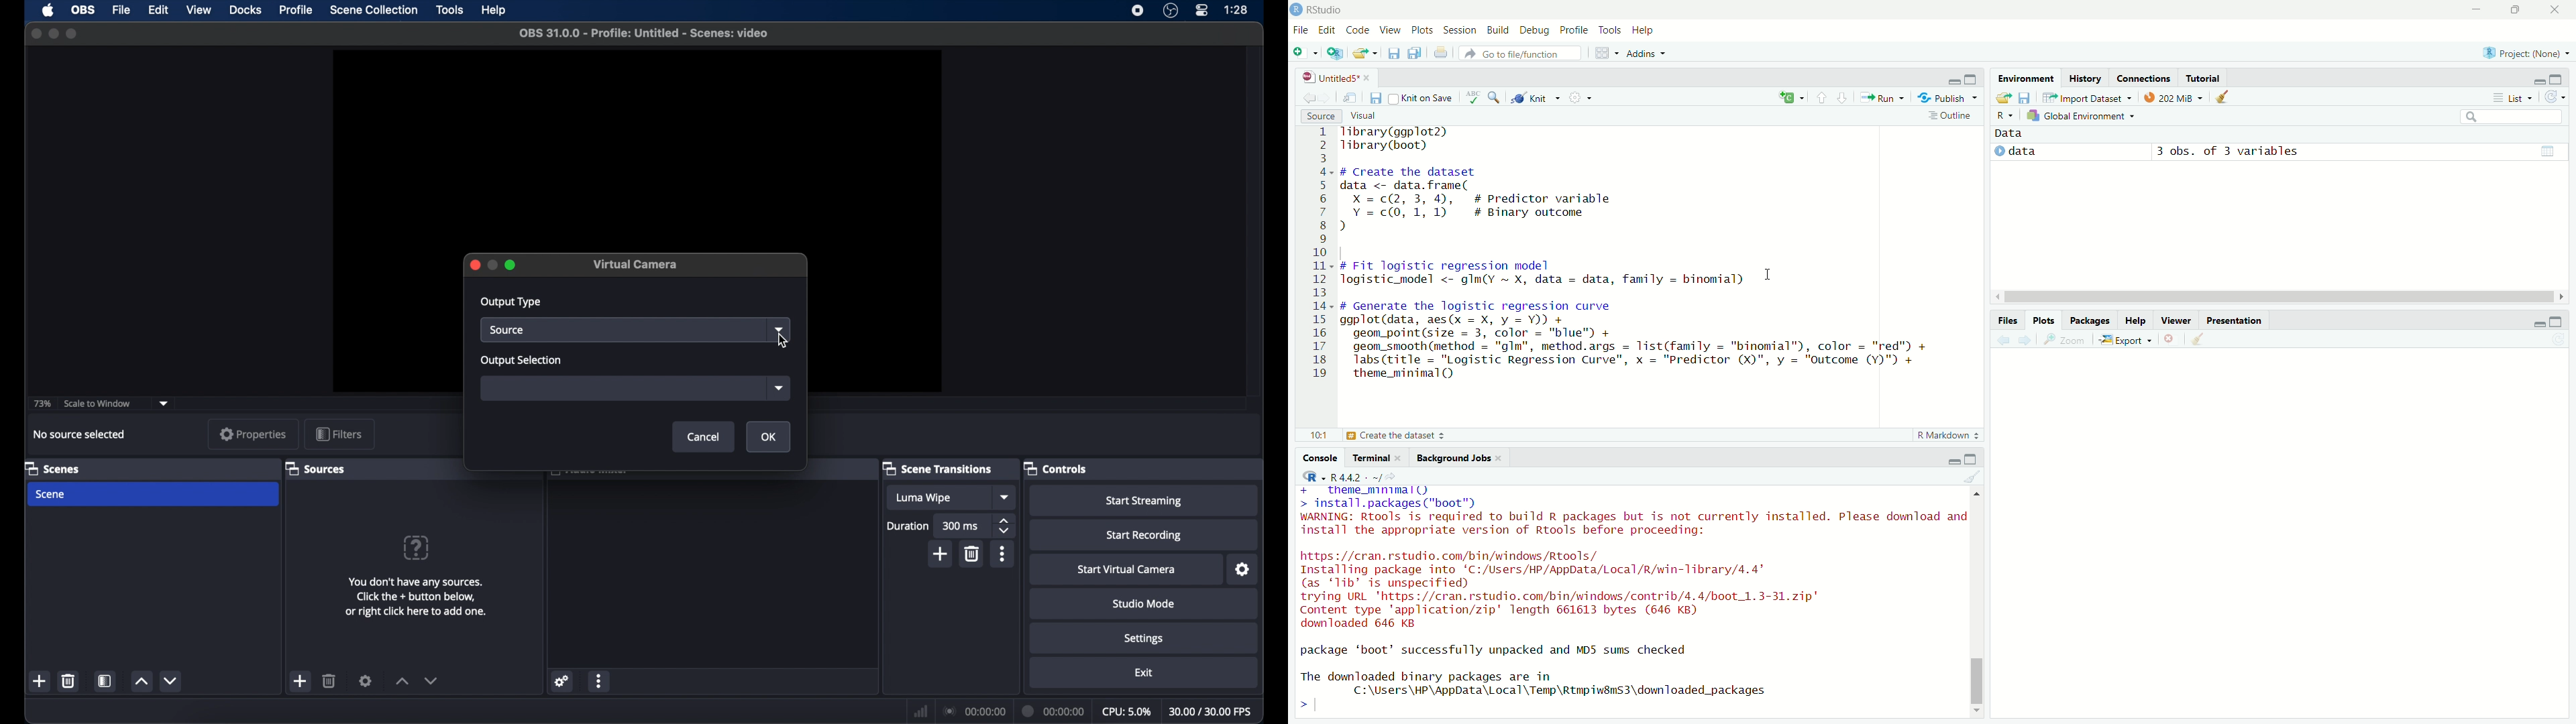 The height and width of the screenshot is (728, 2576). Describe the element at coordinates (1954, 81) in the screenshot. I see `minimize` at that location.